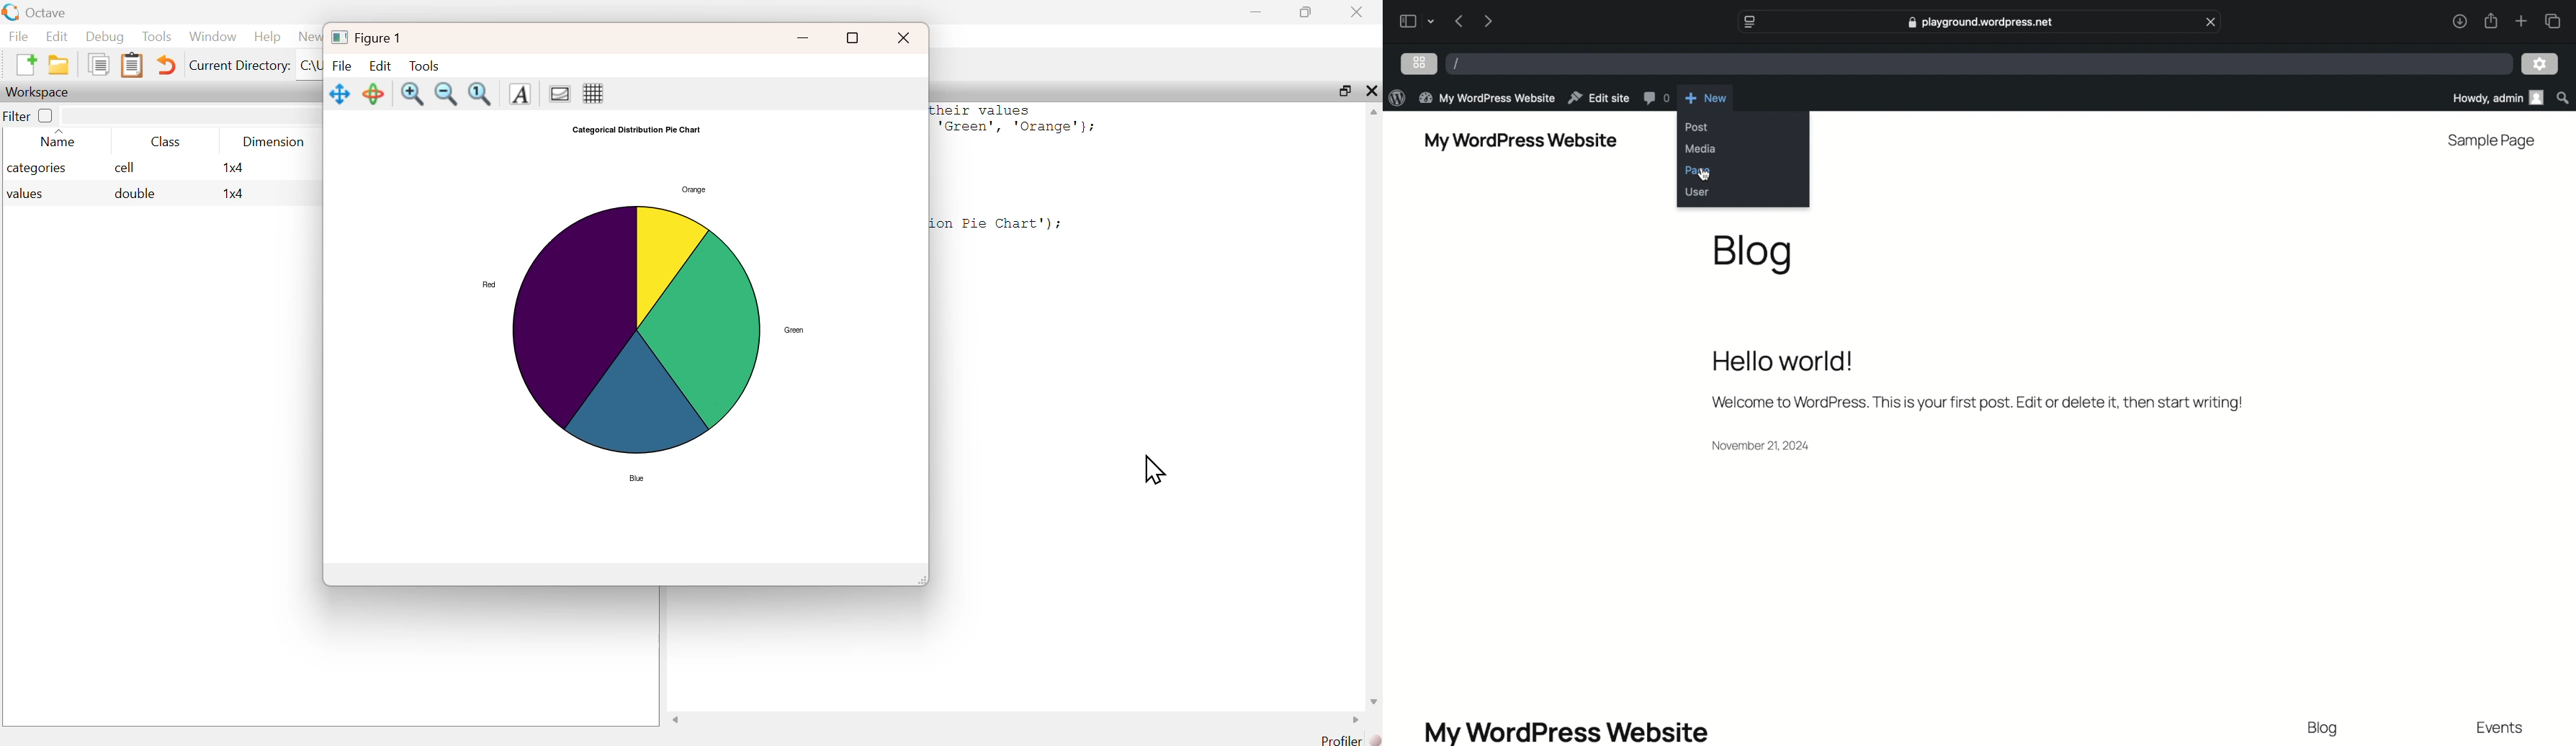  What do you see at coordinates (158, 36) in the screenshot?
I see `Tools` at bounding box center [158, 36].